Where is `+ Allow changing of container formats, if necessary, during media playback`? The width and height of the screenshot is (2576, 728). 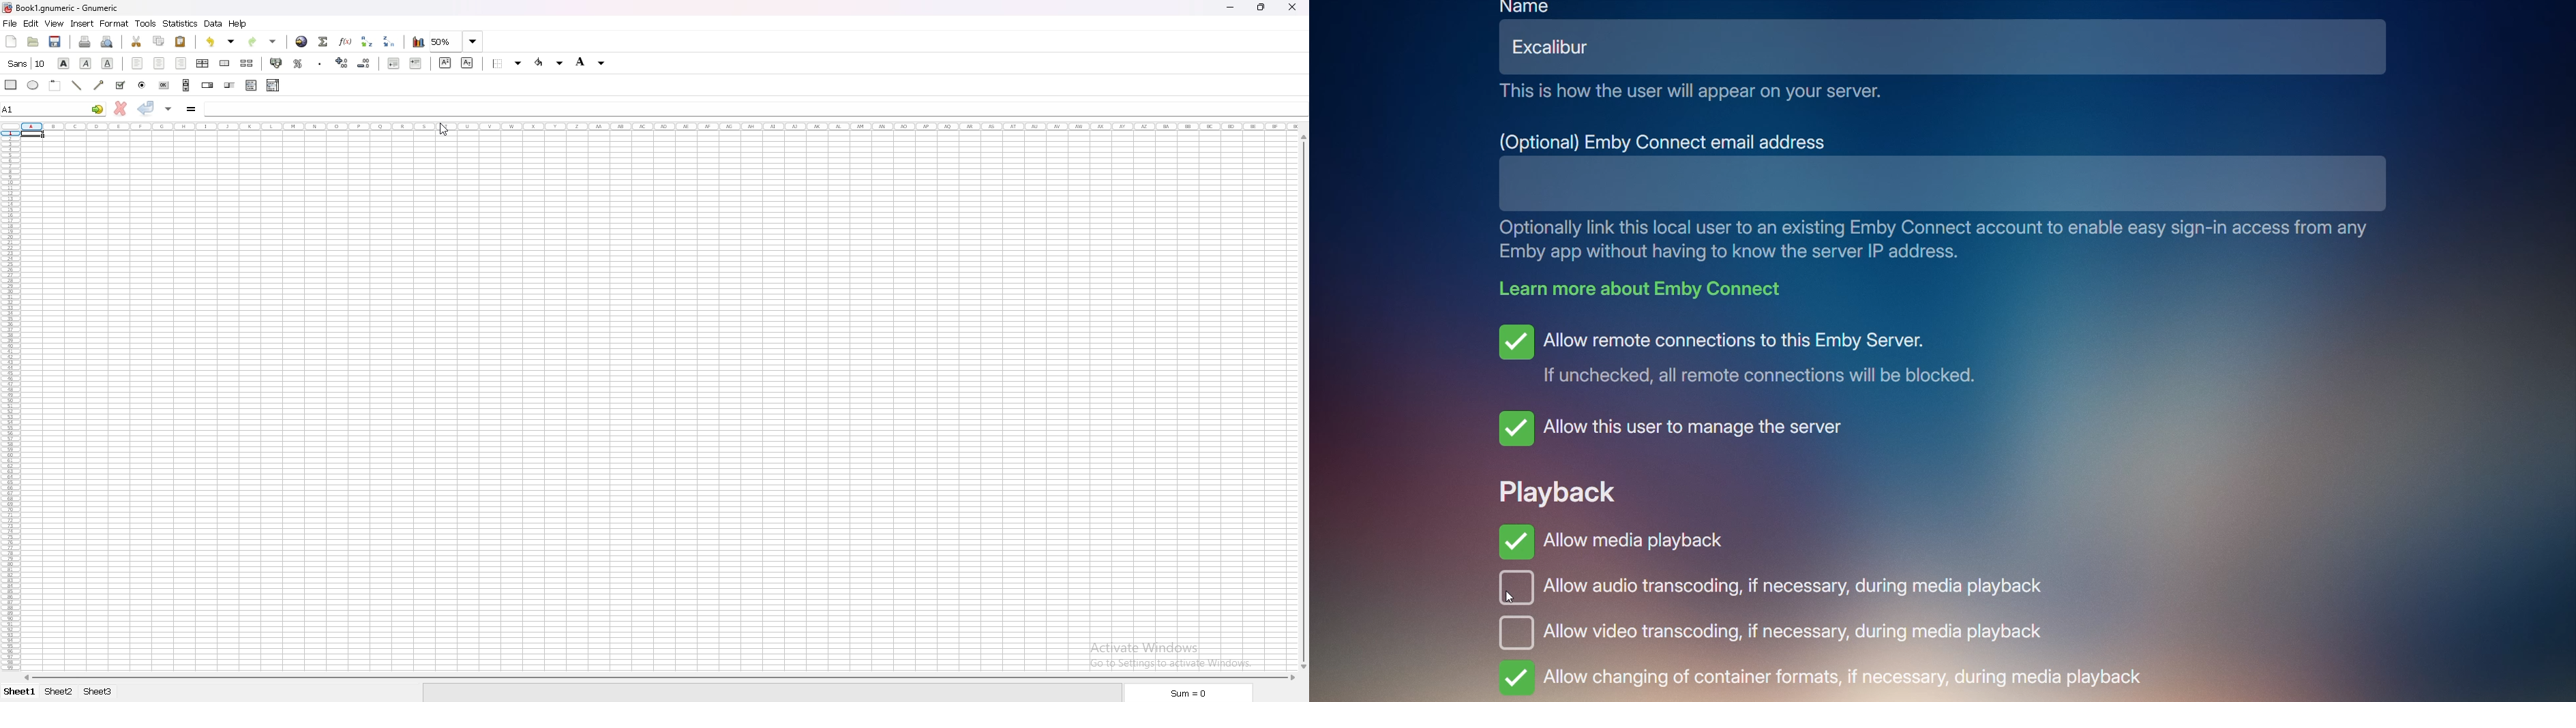
+ Allow changing of container formats, if necessary, during media playback is located at coordinates (1825, 678).